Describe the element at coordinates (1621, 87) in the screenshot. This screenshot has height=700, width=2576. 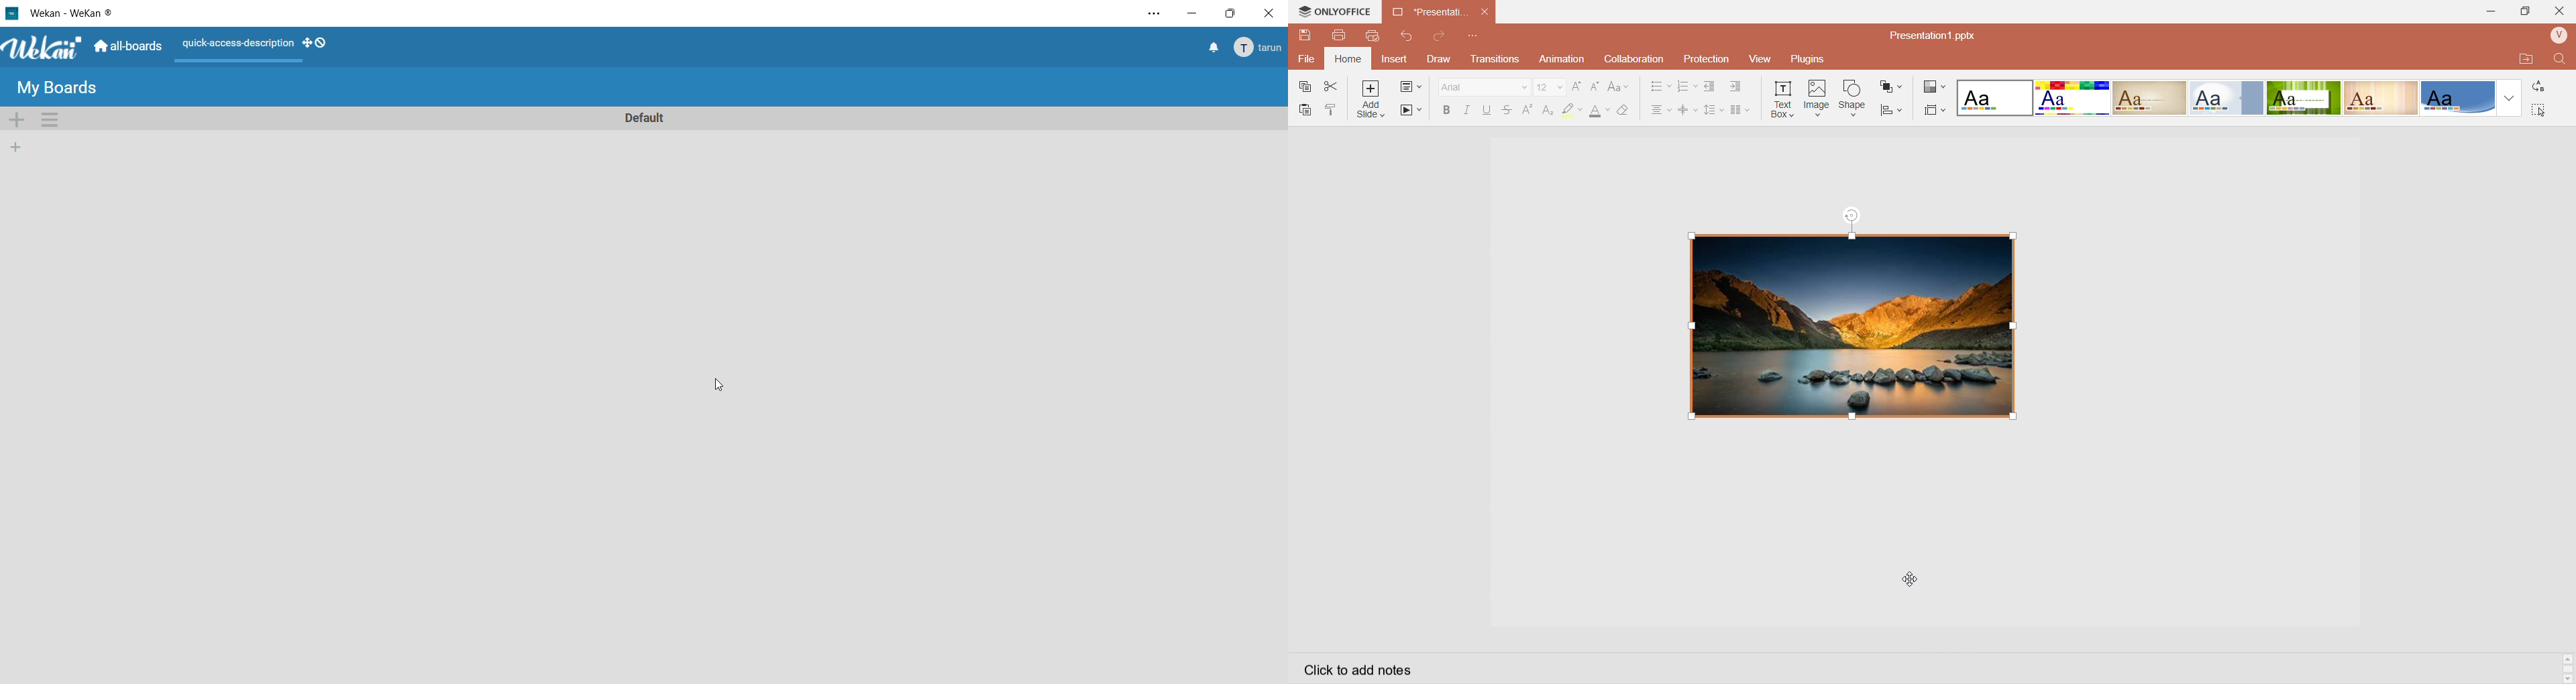
I see `Change Case` at that location.